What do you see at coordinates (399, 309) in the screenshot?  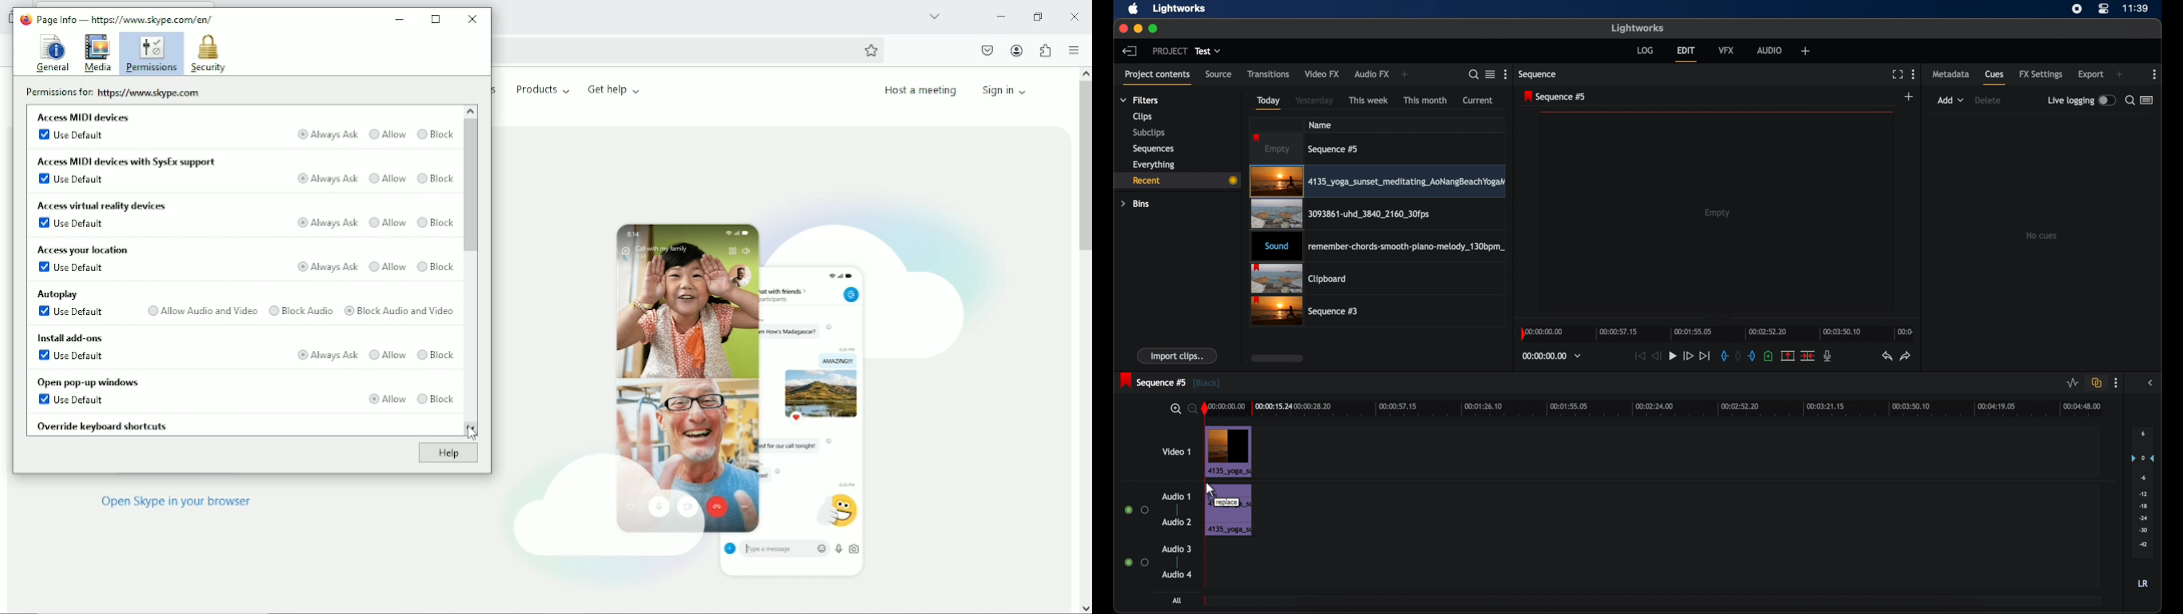 I see `Block audio and video` at bounding box center [399, 309].